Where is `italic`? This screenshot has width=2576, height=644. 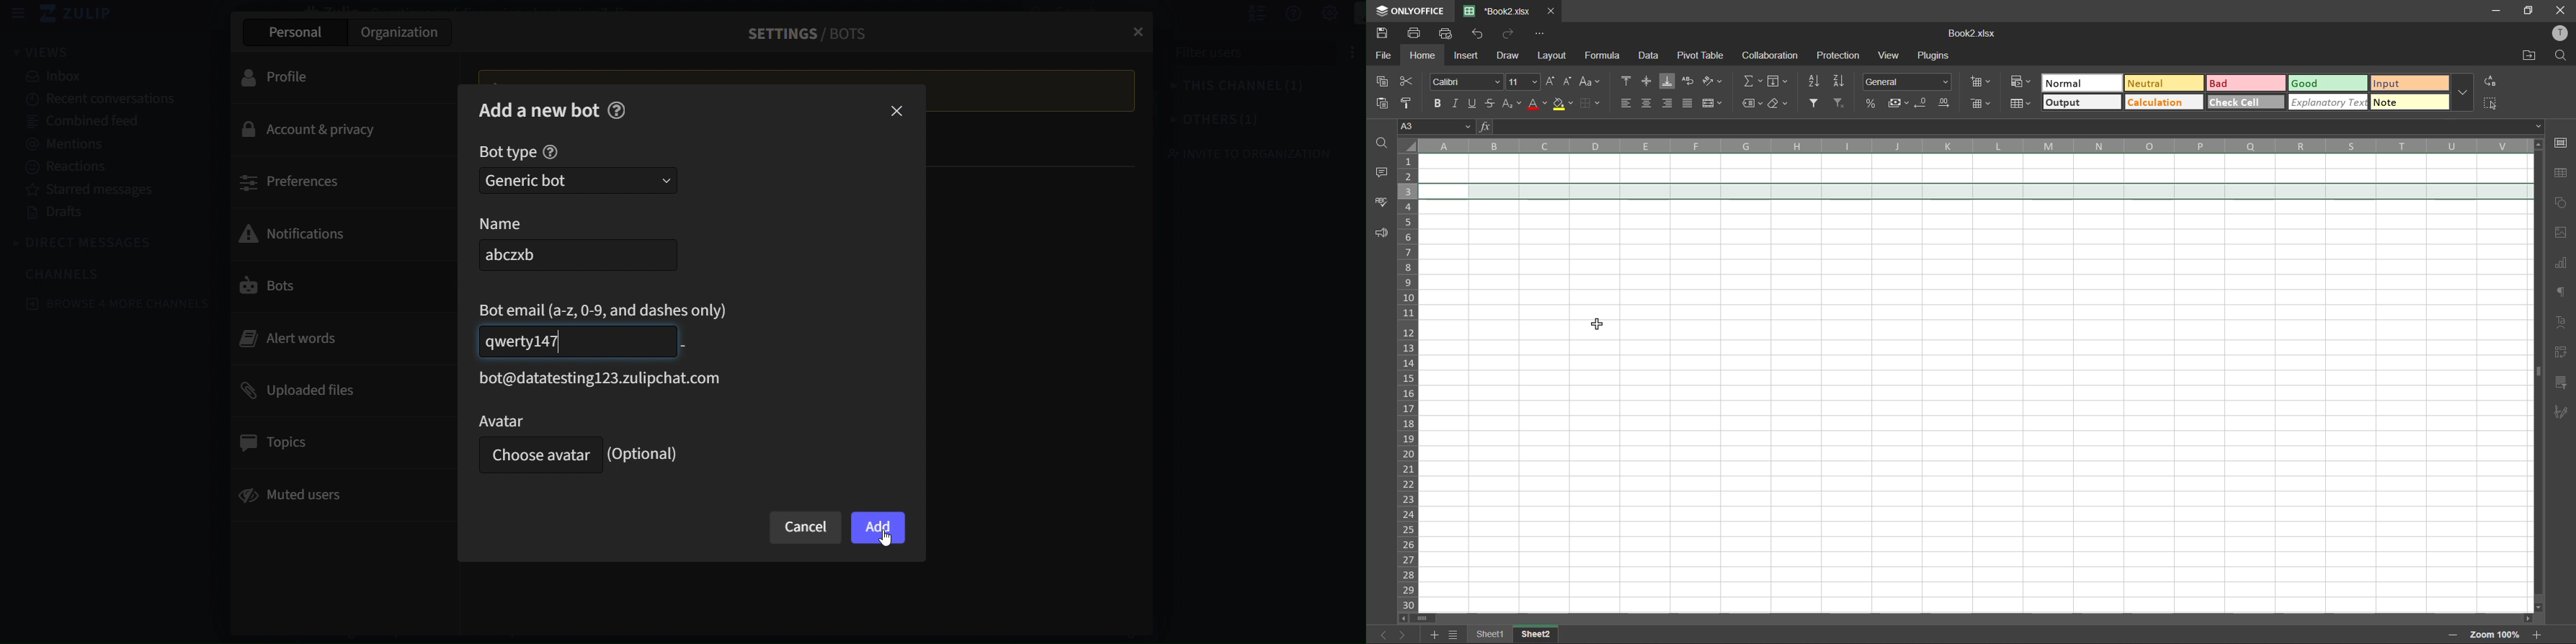 italic is located at coordinates (1457, 105).